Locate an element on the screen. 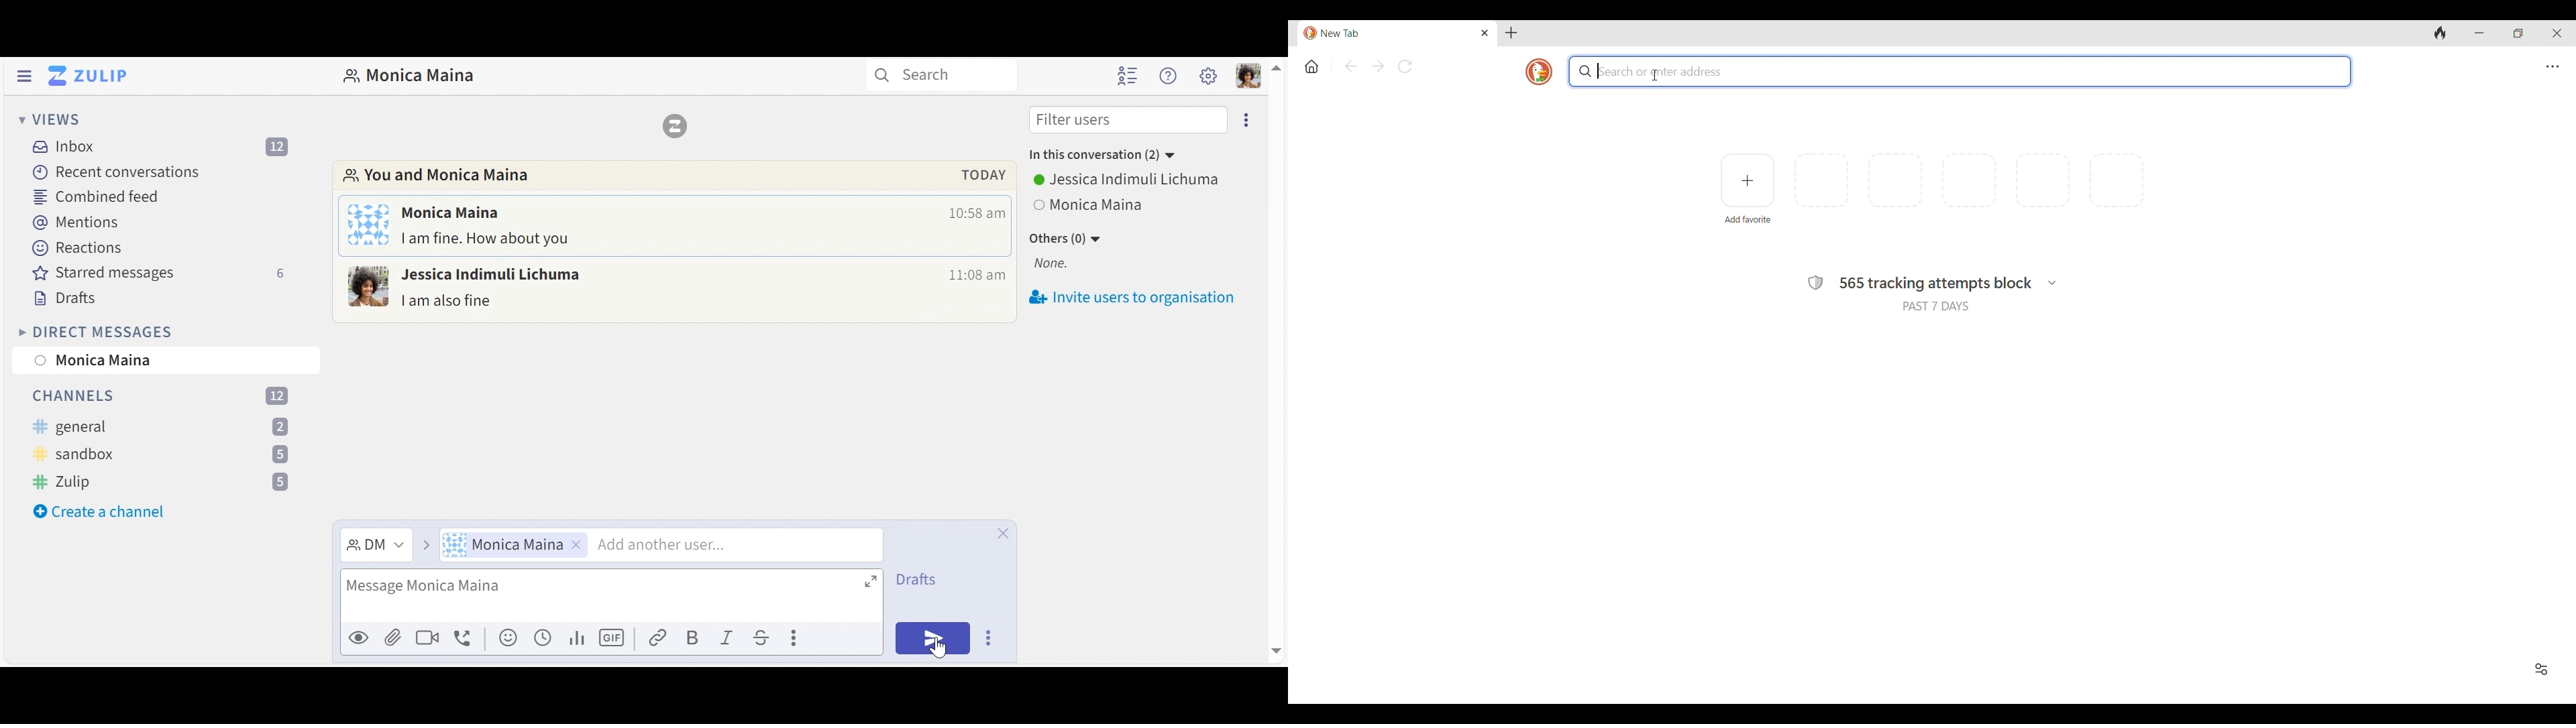  Add new tab is located at coordinates (1511, 33).